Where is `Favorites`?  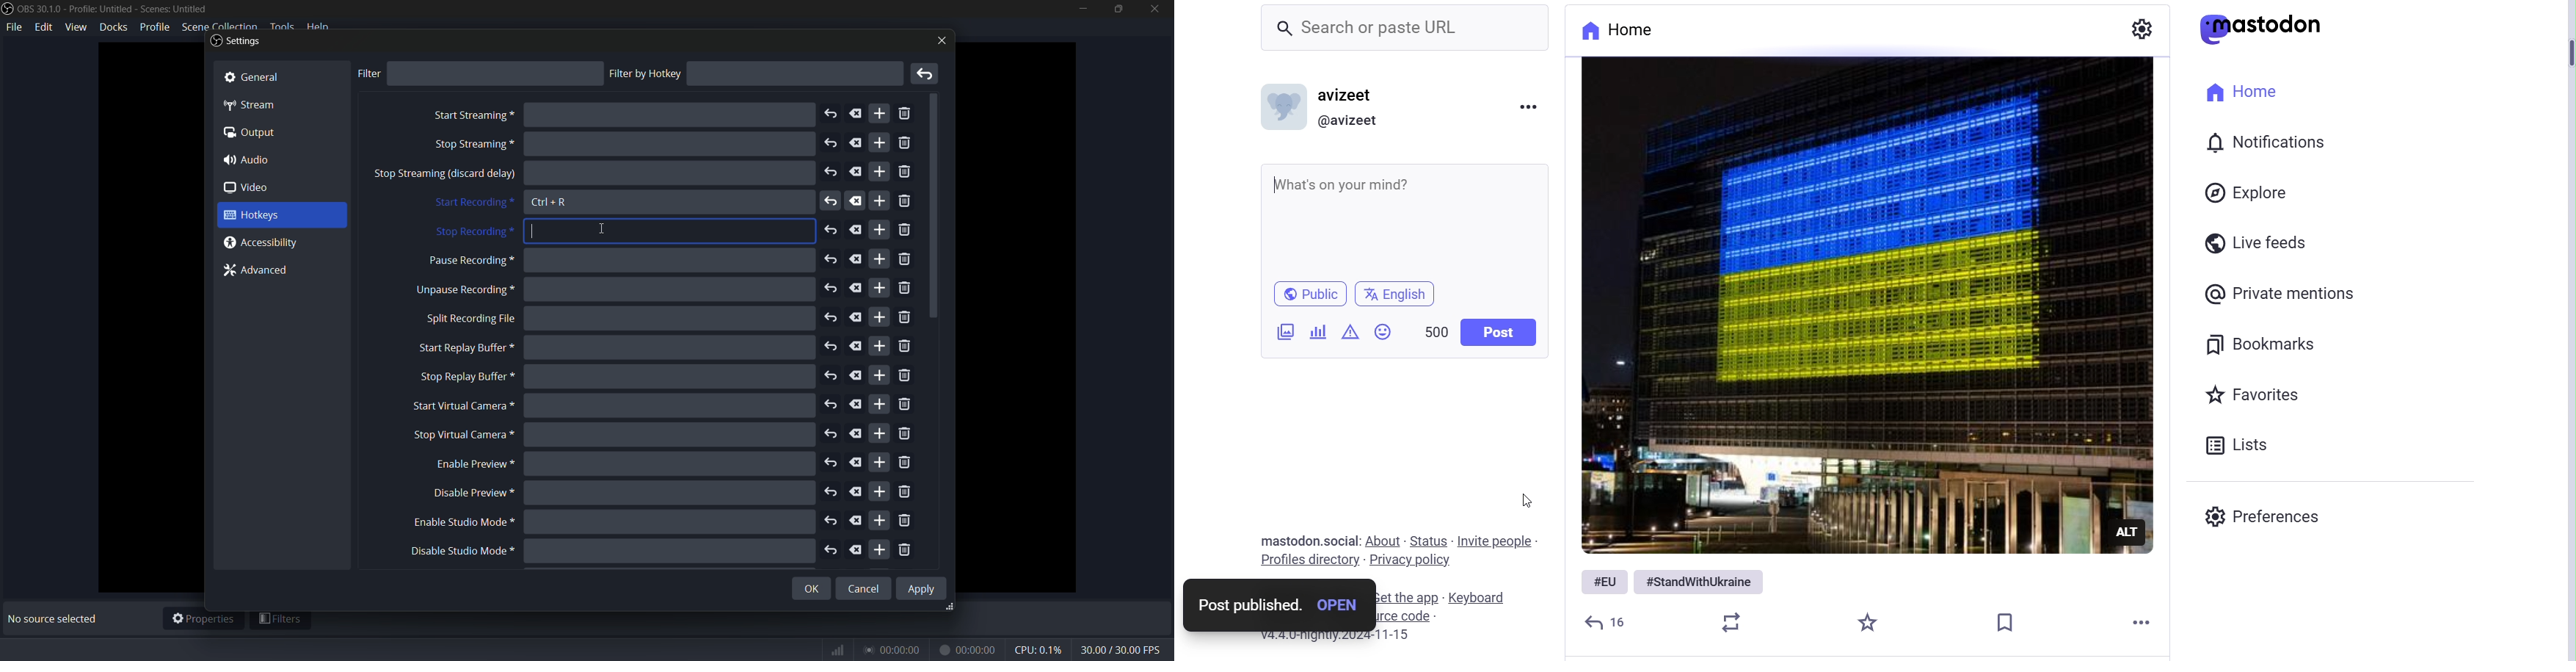 Favorites is located at coordinates (2254, 394).